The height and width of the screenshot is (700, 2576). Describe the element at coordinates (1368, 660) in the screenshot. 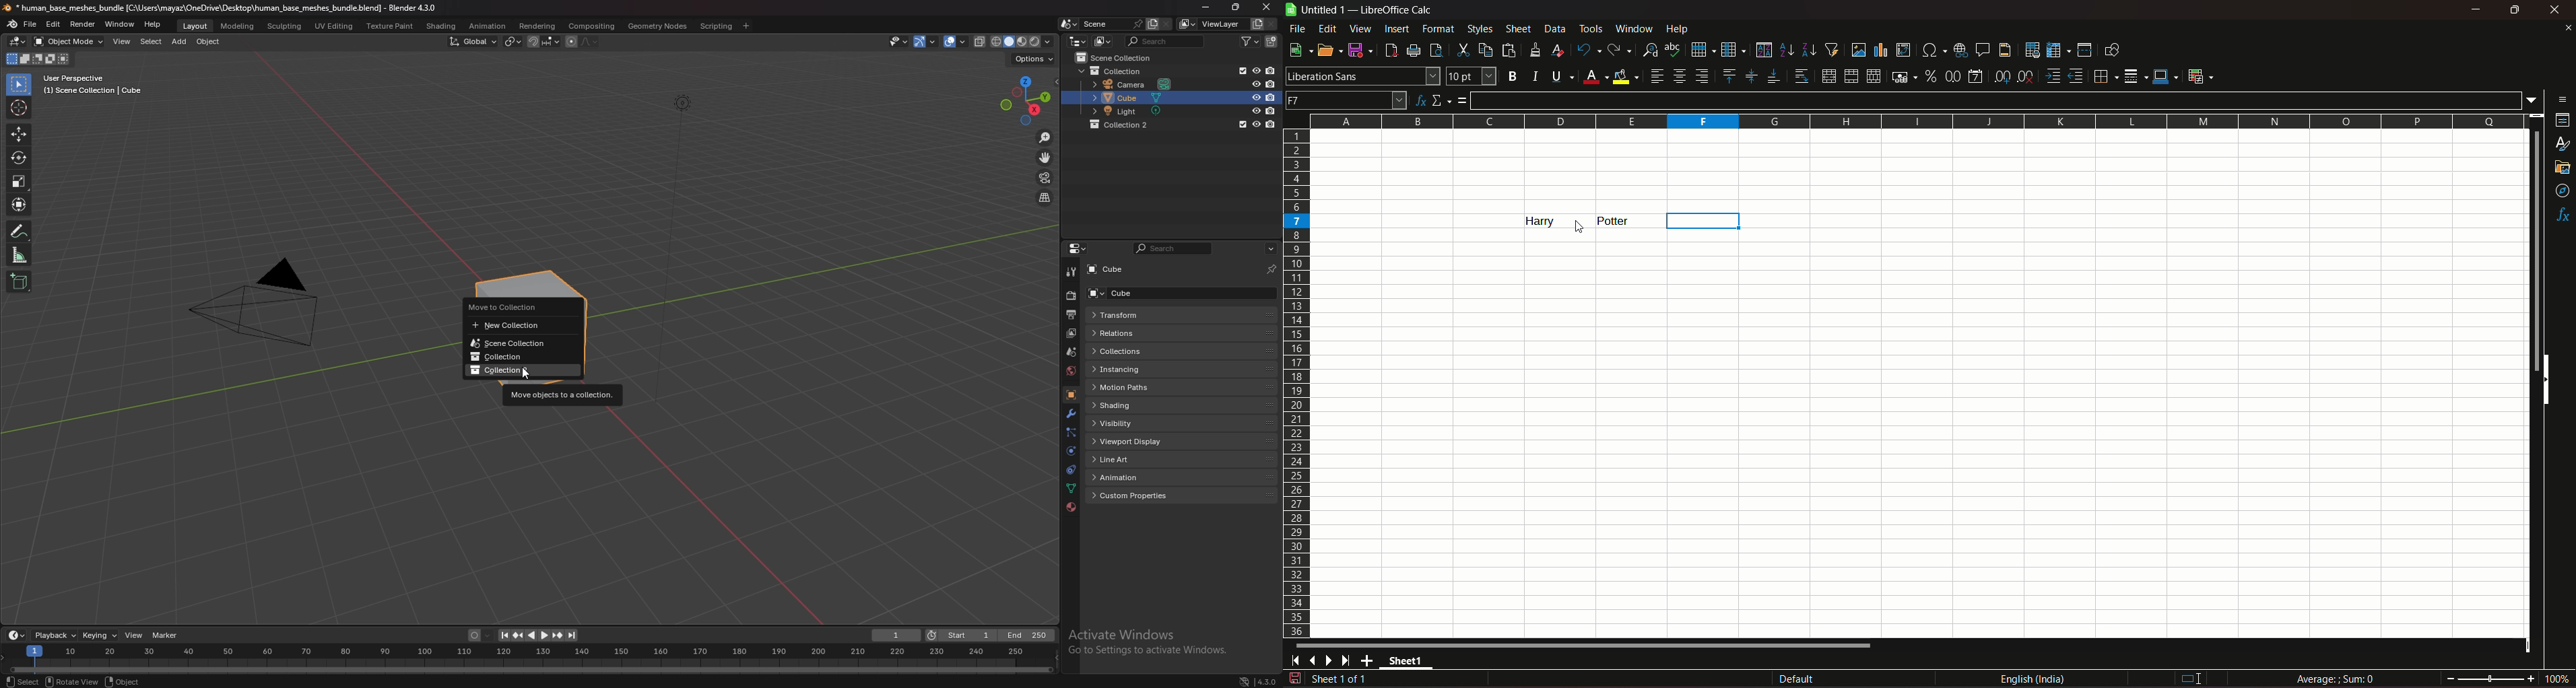

I see `add new sheet` at that location.